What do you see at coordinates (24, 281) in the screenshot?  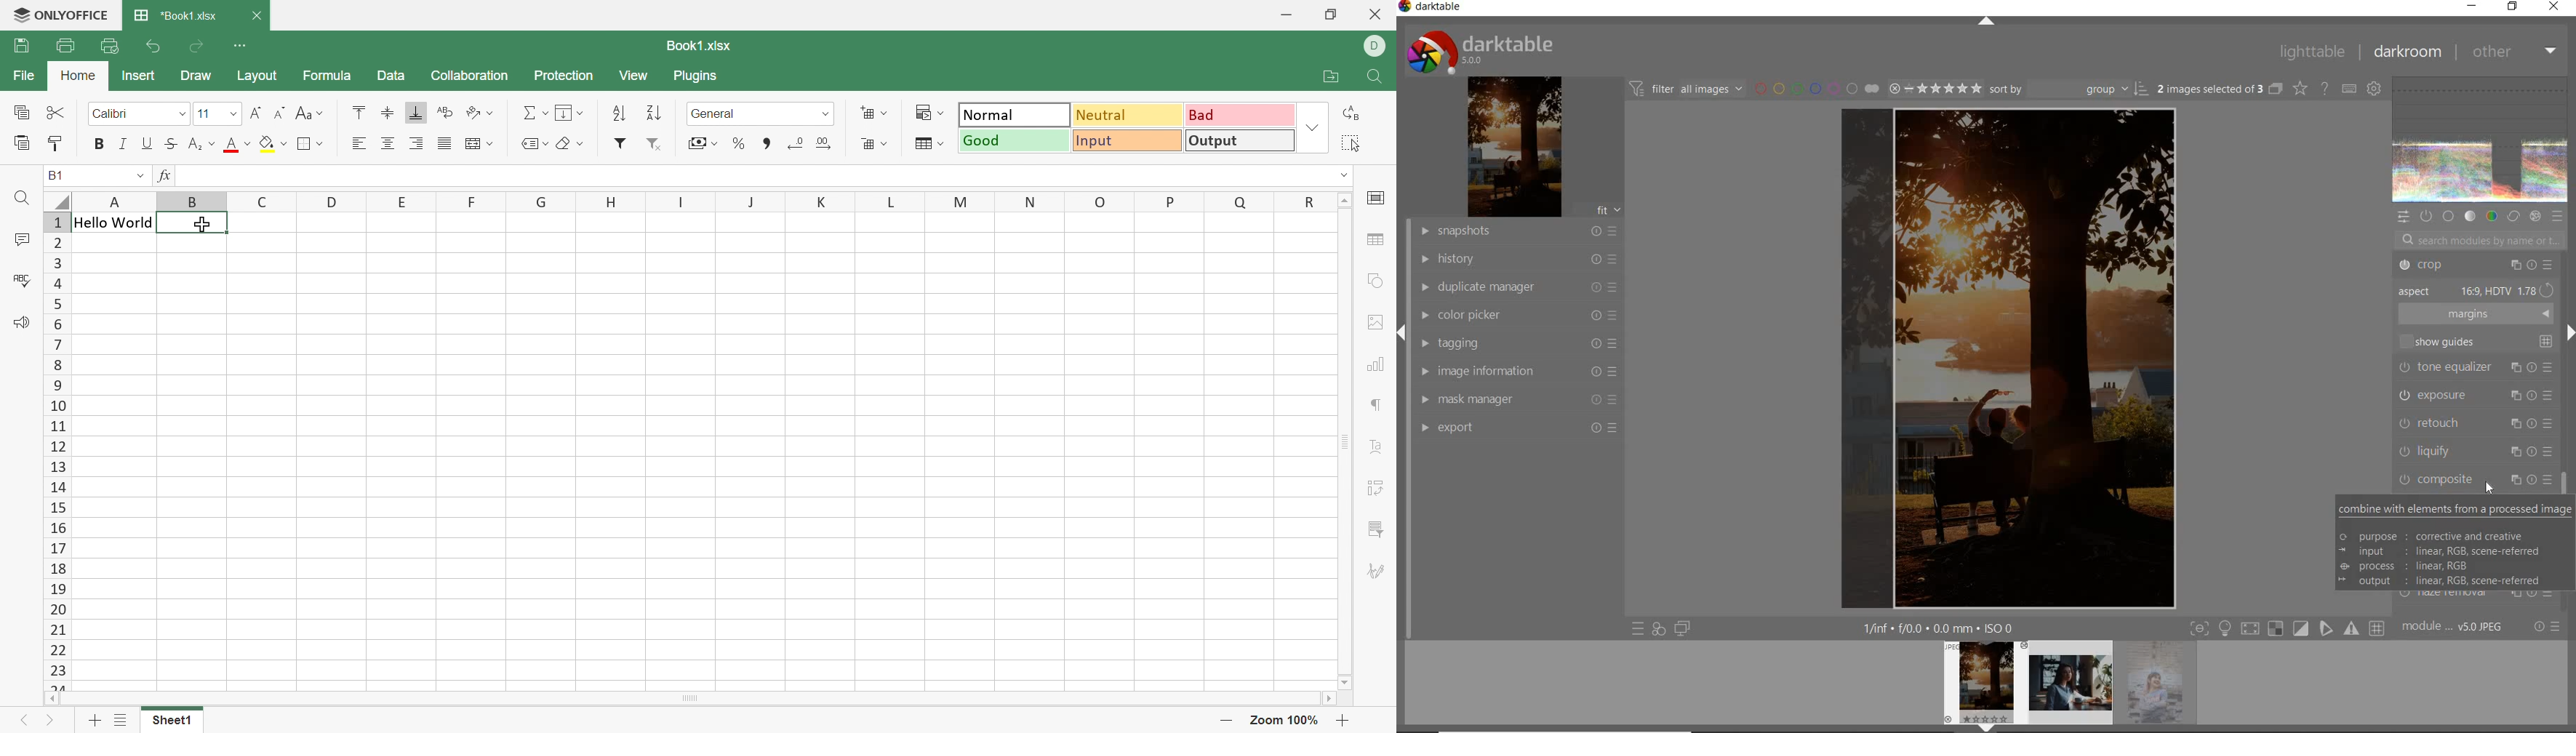 I see `Spell checking` at bounding box center [24, 281].